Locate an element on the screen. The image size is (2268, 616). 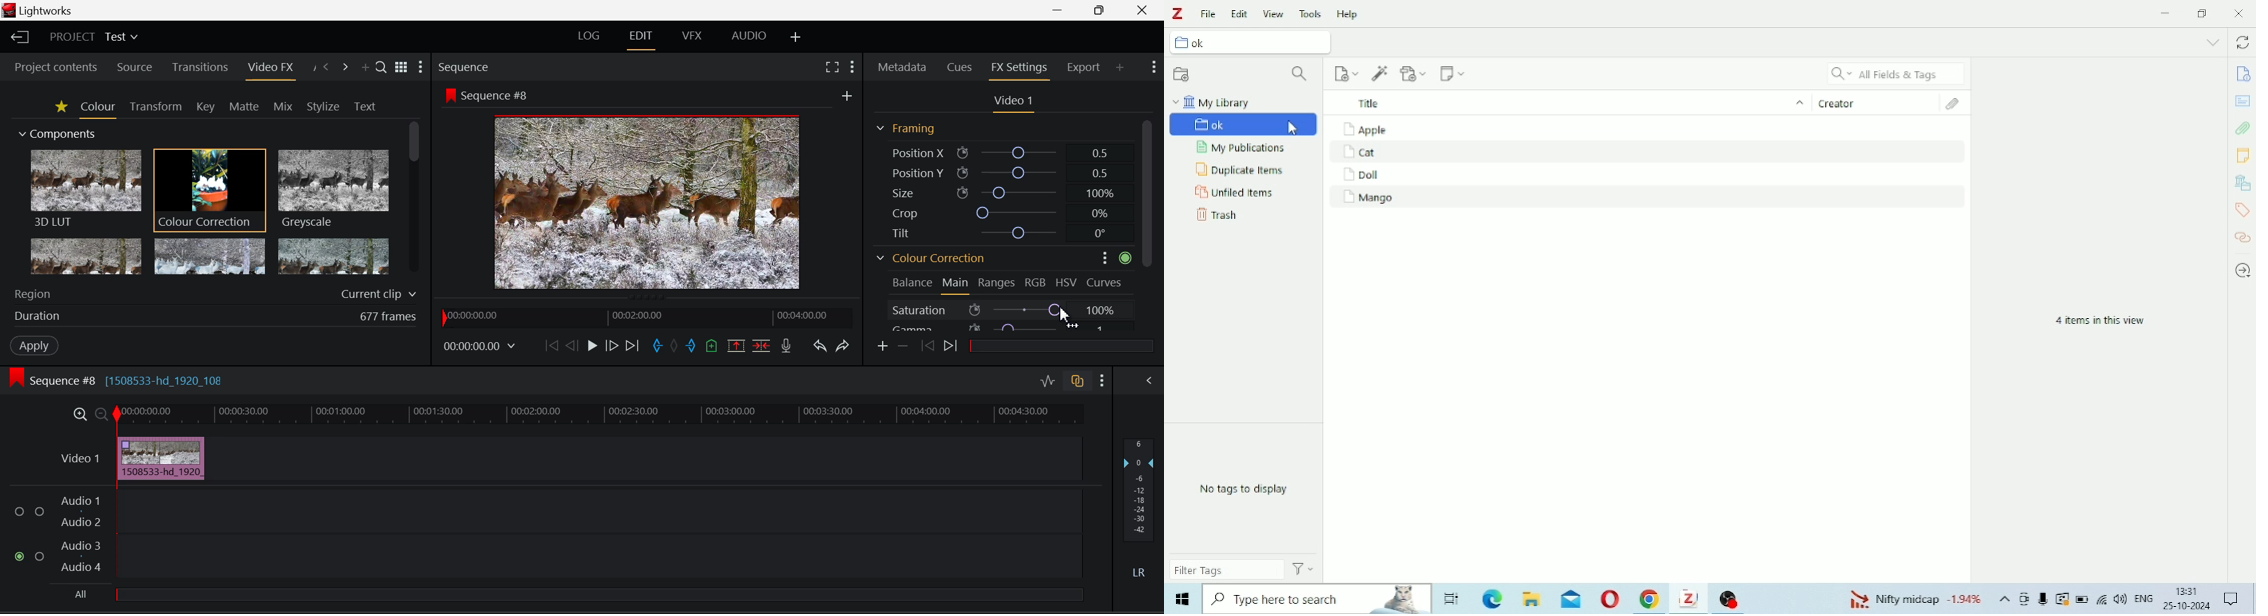
Duration is located at coordinates (215, 315).